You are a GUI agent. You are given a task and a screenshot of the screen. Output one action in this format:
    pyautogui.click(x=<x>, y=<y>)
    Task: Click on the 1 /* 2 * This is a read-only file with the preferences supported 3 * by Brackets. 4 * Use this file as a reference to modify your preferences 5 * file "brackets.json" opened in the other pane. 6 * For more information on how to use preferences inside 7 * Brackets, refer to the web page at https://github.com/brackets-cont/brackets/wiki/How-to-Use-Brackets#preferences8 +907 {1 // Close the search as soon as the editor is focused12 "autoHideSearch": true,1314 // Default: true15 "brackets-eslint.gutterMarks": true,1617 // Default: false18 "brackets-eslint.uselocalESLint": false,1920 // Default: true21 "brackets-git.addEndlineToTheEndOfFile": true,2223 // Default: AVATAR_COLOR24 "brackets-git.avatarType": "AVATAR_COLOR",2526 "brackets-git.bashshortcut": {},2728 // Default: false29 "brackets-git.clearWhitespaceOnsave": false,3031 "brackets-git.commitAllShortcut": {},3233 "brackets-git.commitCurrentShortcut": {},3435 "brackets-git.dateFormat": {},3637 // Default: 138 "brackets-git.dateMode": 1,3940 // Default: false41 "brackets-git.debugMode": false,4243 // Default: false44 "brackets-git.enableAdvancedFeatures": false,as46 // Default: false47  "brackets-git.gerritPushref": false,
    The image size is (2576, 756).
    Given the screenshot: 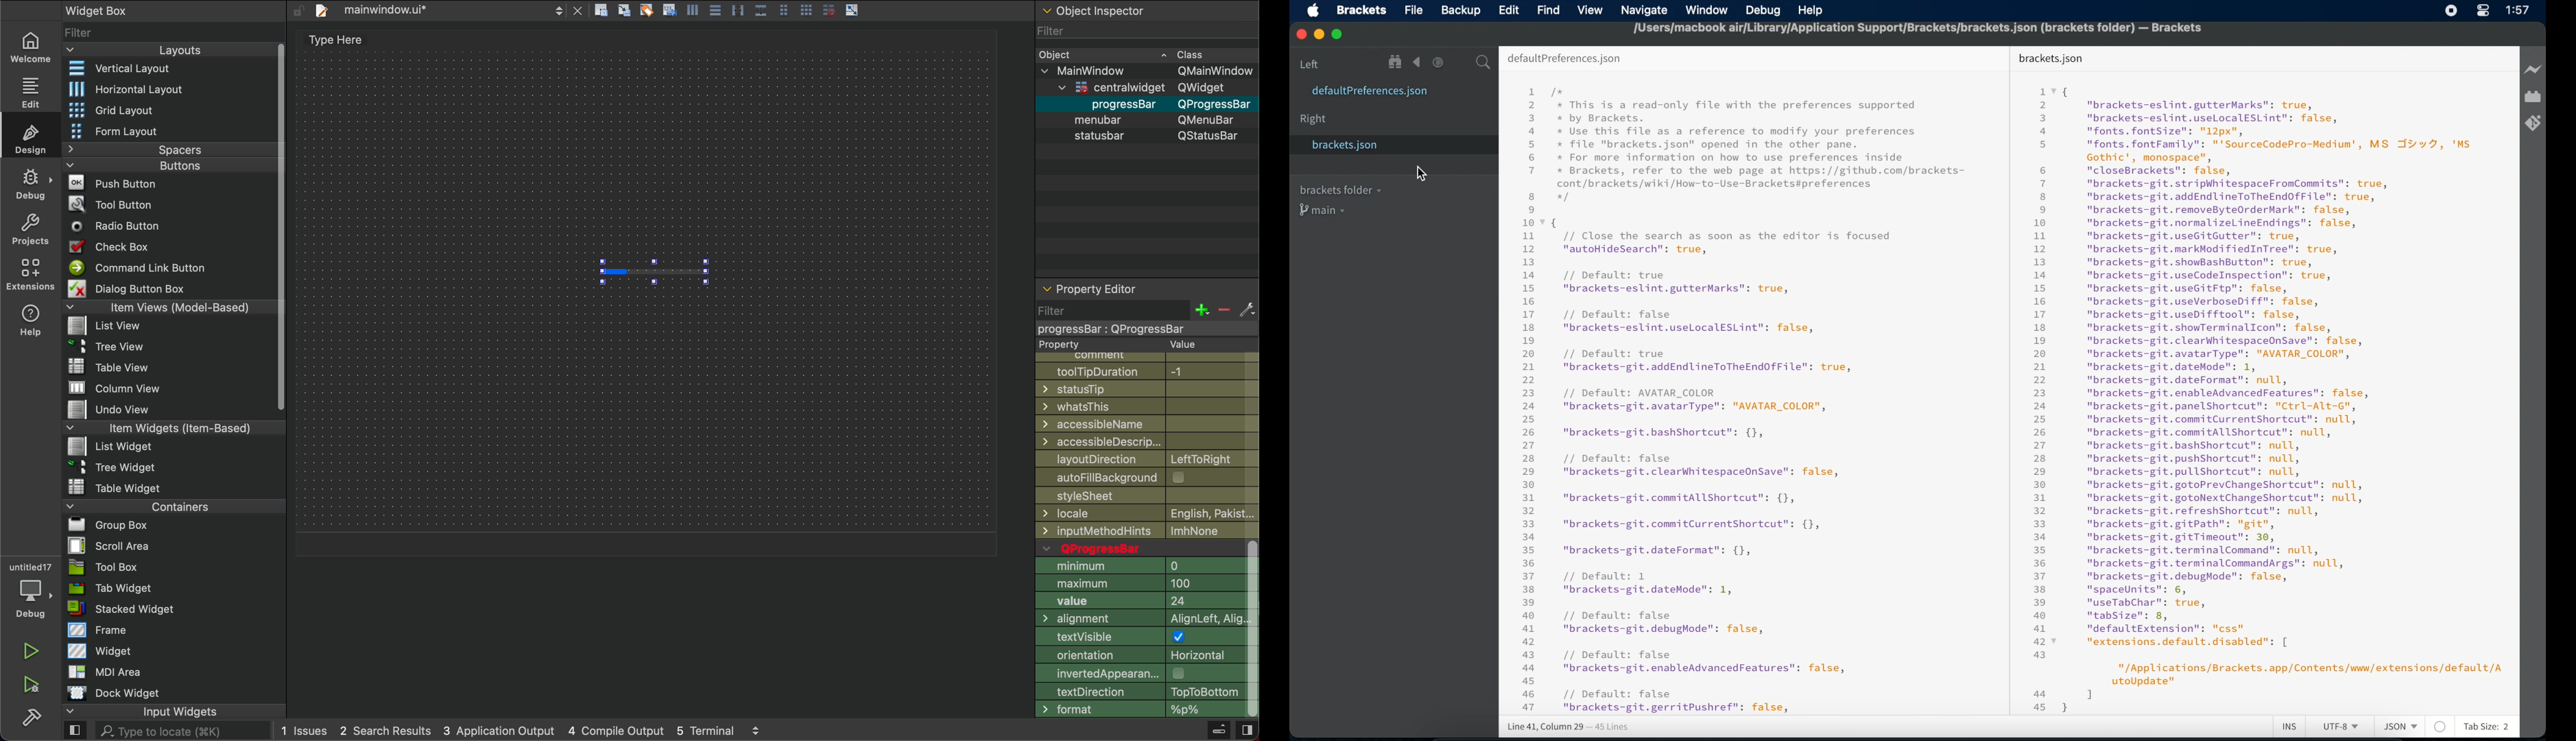 What is the action you would take?
    pyautogui.click(x=1745, y=399)
    